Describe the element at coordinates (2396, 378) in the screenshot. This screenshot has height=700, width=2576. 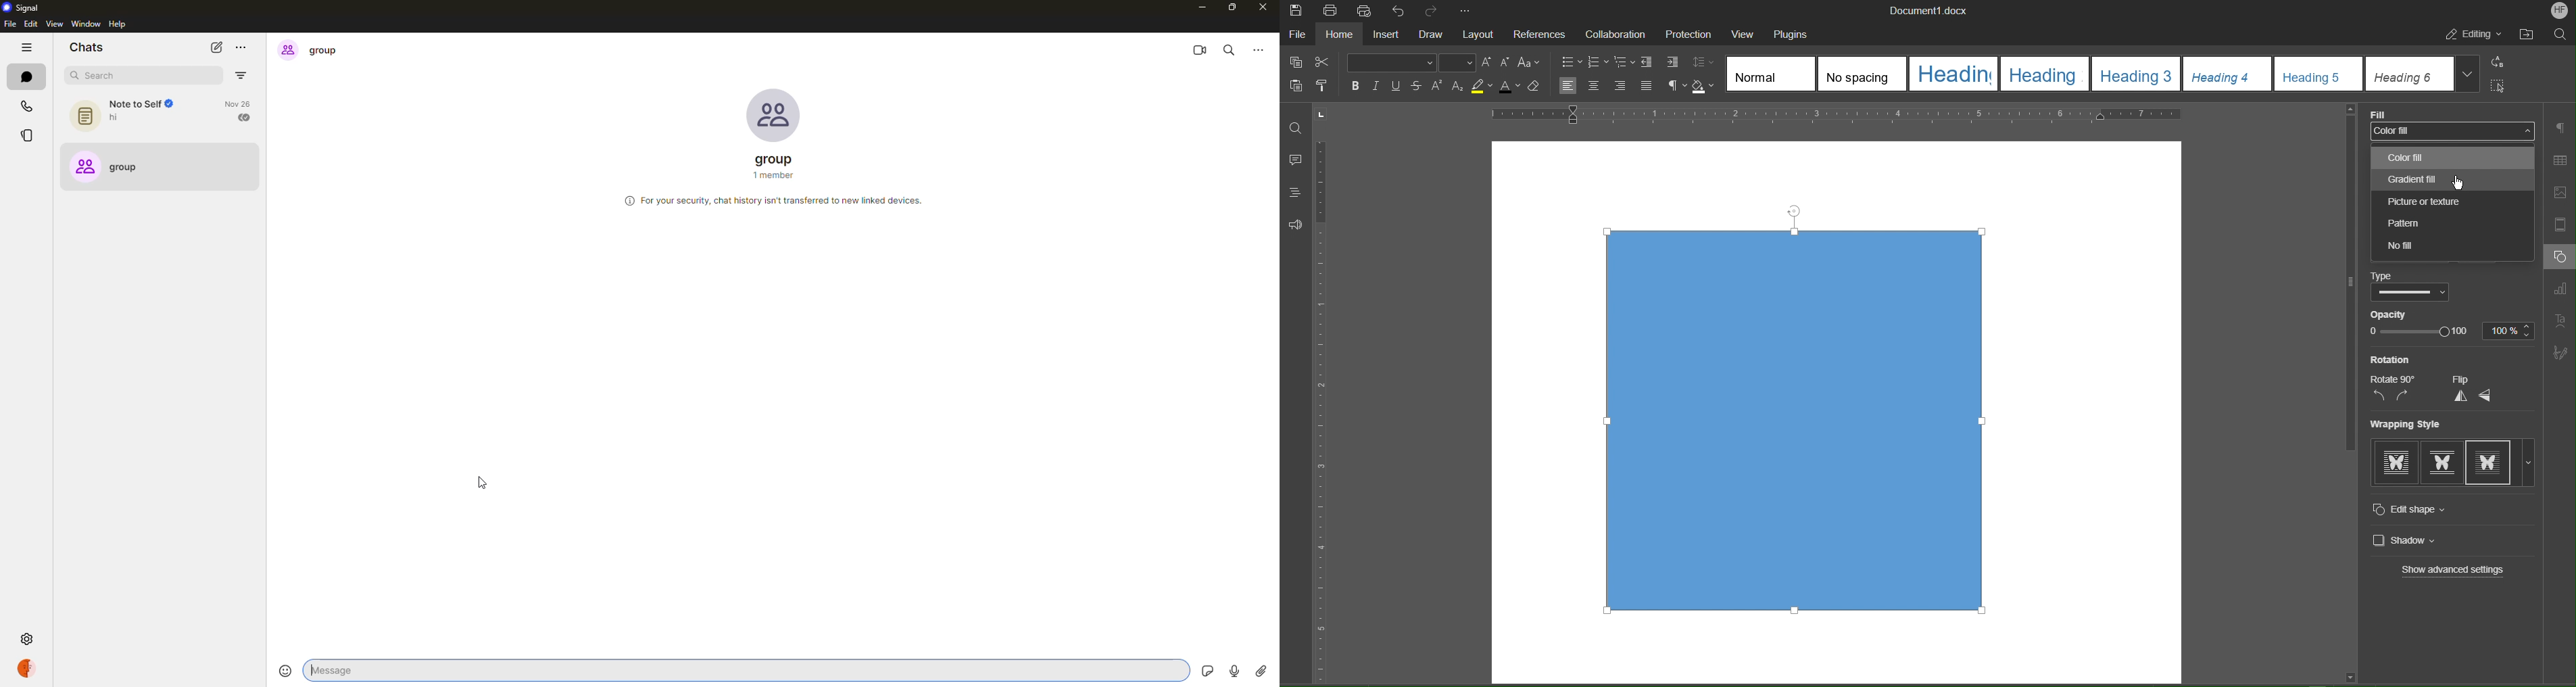
I see `Rotate 90` at that location.